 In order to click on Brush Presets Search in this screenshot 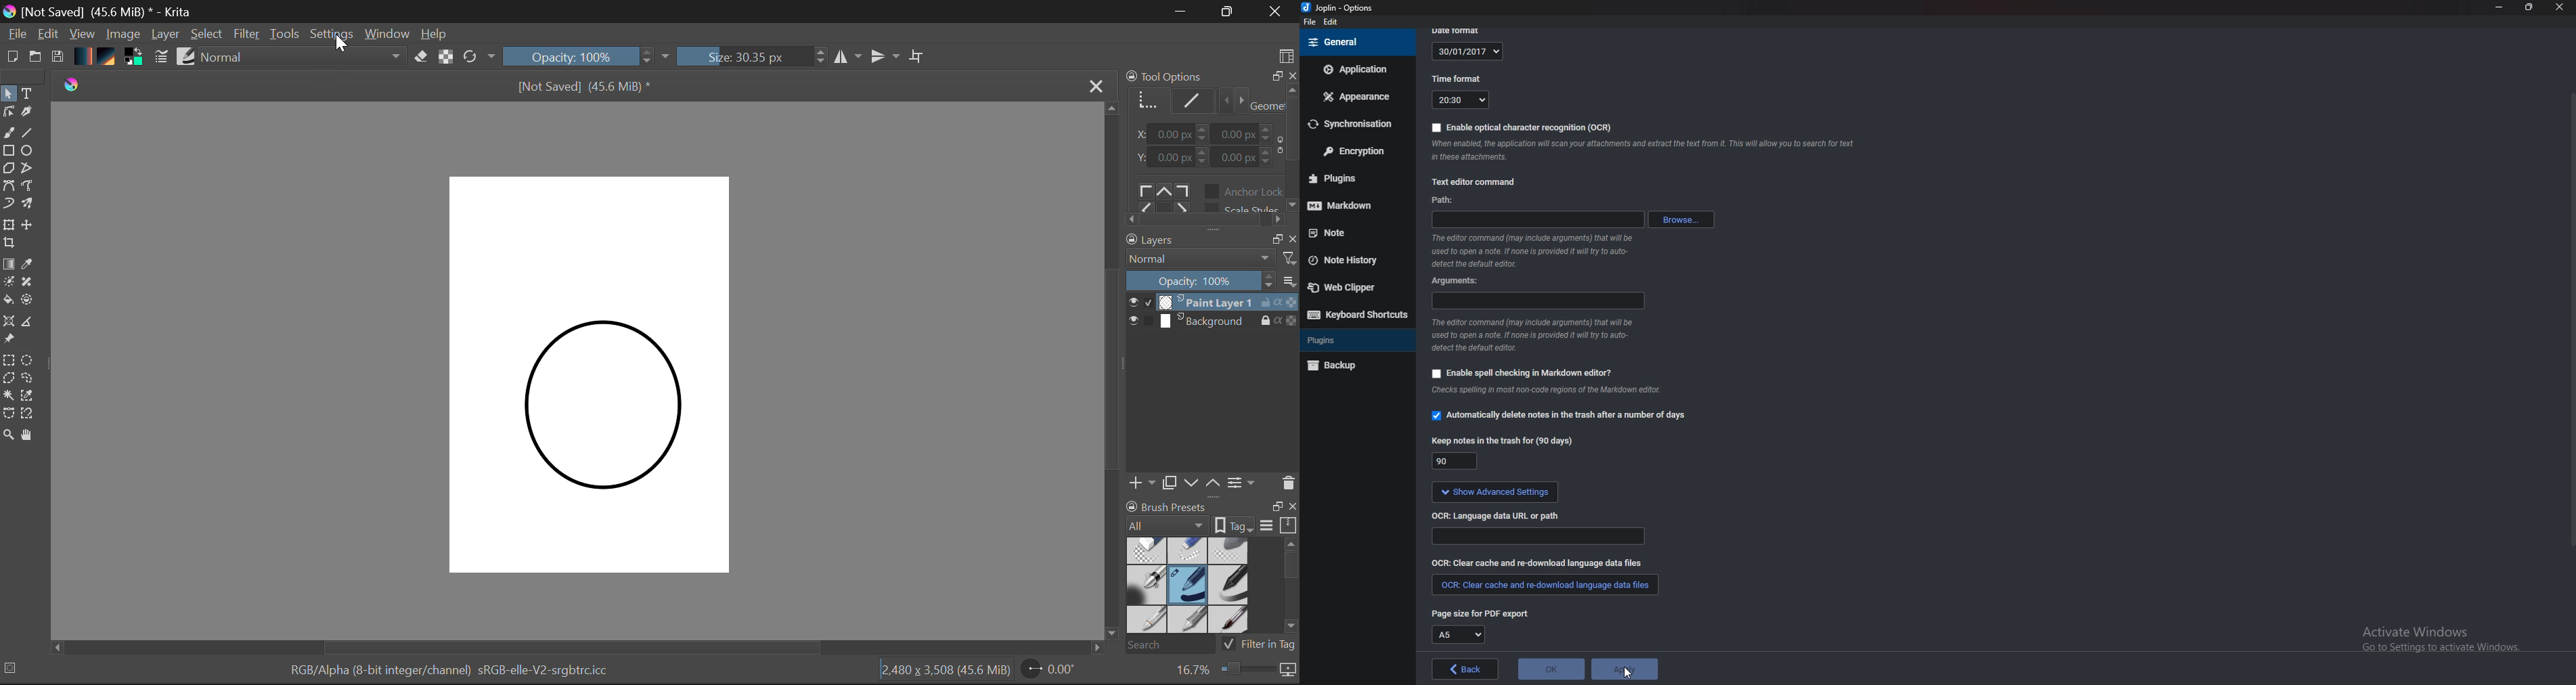, I will do `click(1209, 644)`.